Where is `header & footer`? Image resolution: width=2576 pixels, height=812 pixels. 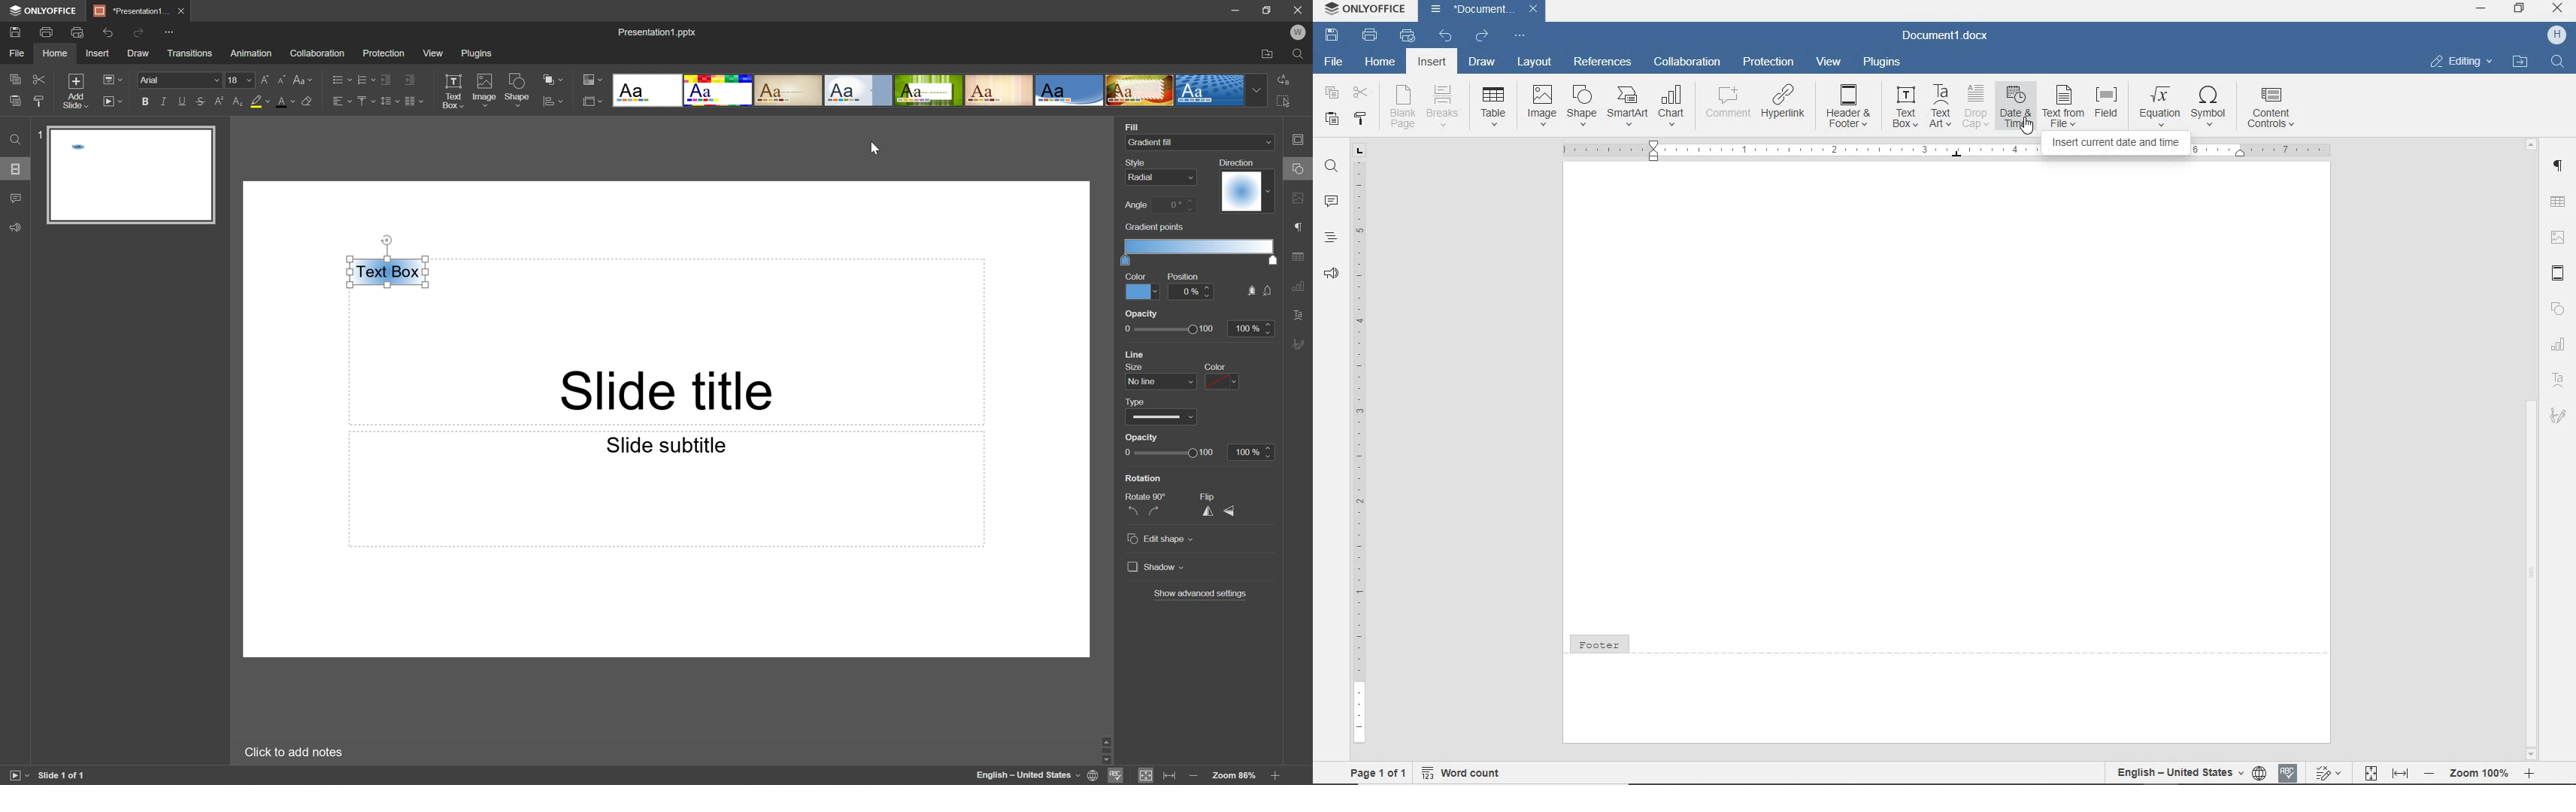
header & footer is located at coordinates (2558, 273).